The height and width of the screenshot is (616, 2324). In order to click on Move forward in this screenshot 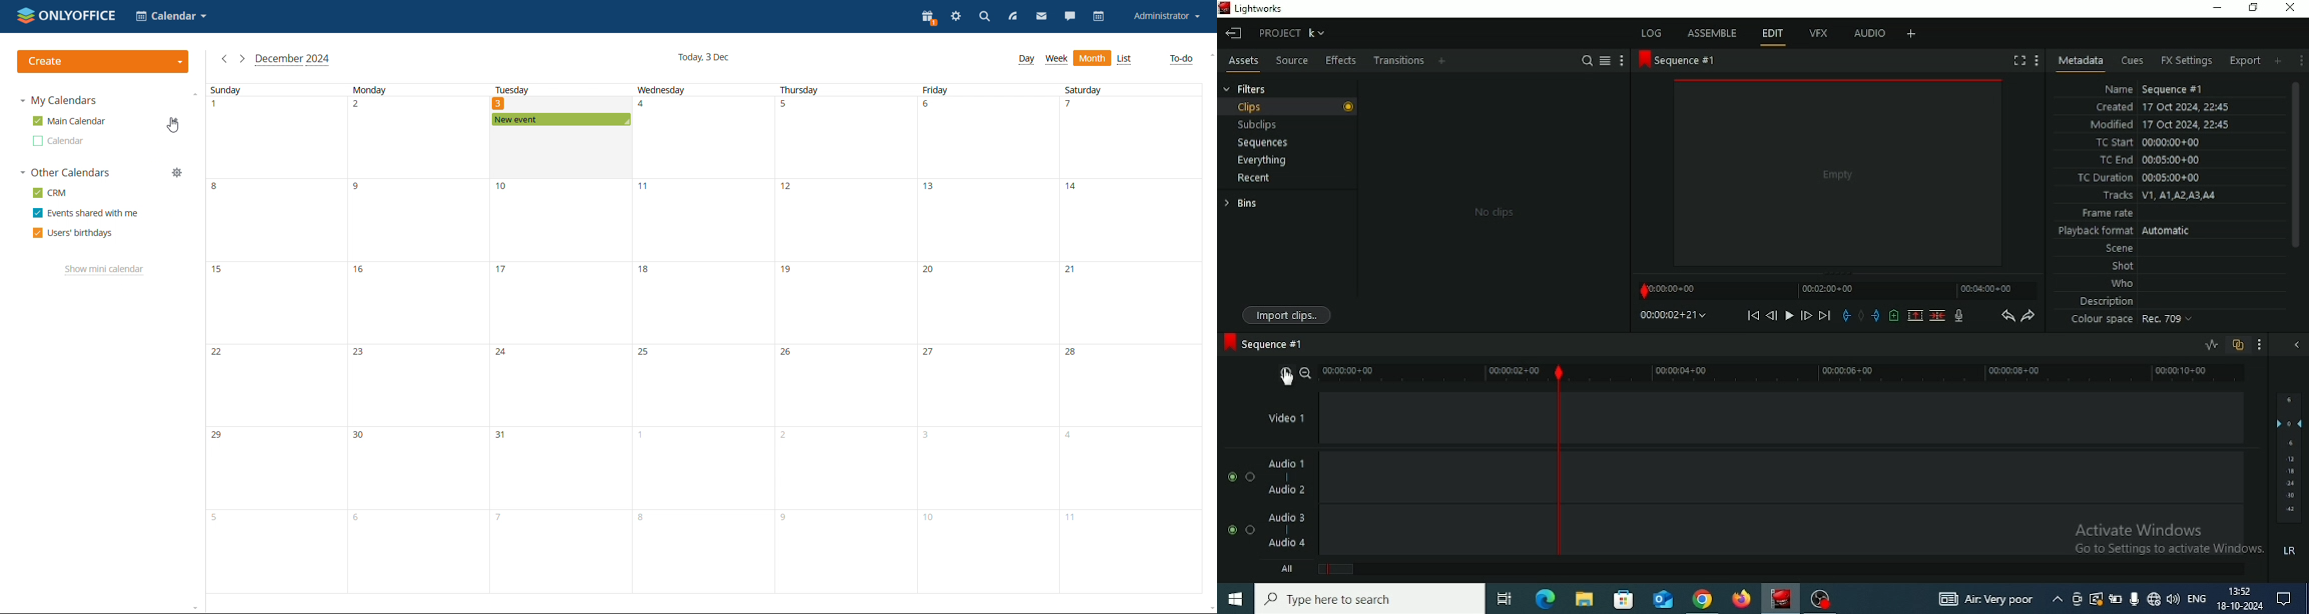, I will do `click(1825, 317)`.